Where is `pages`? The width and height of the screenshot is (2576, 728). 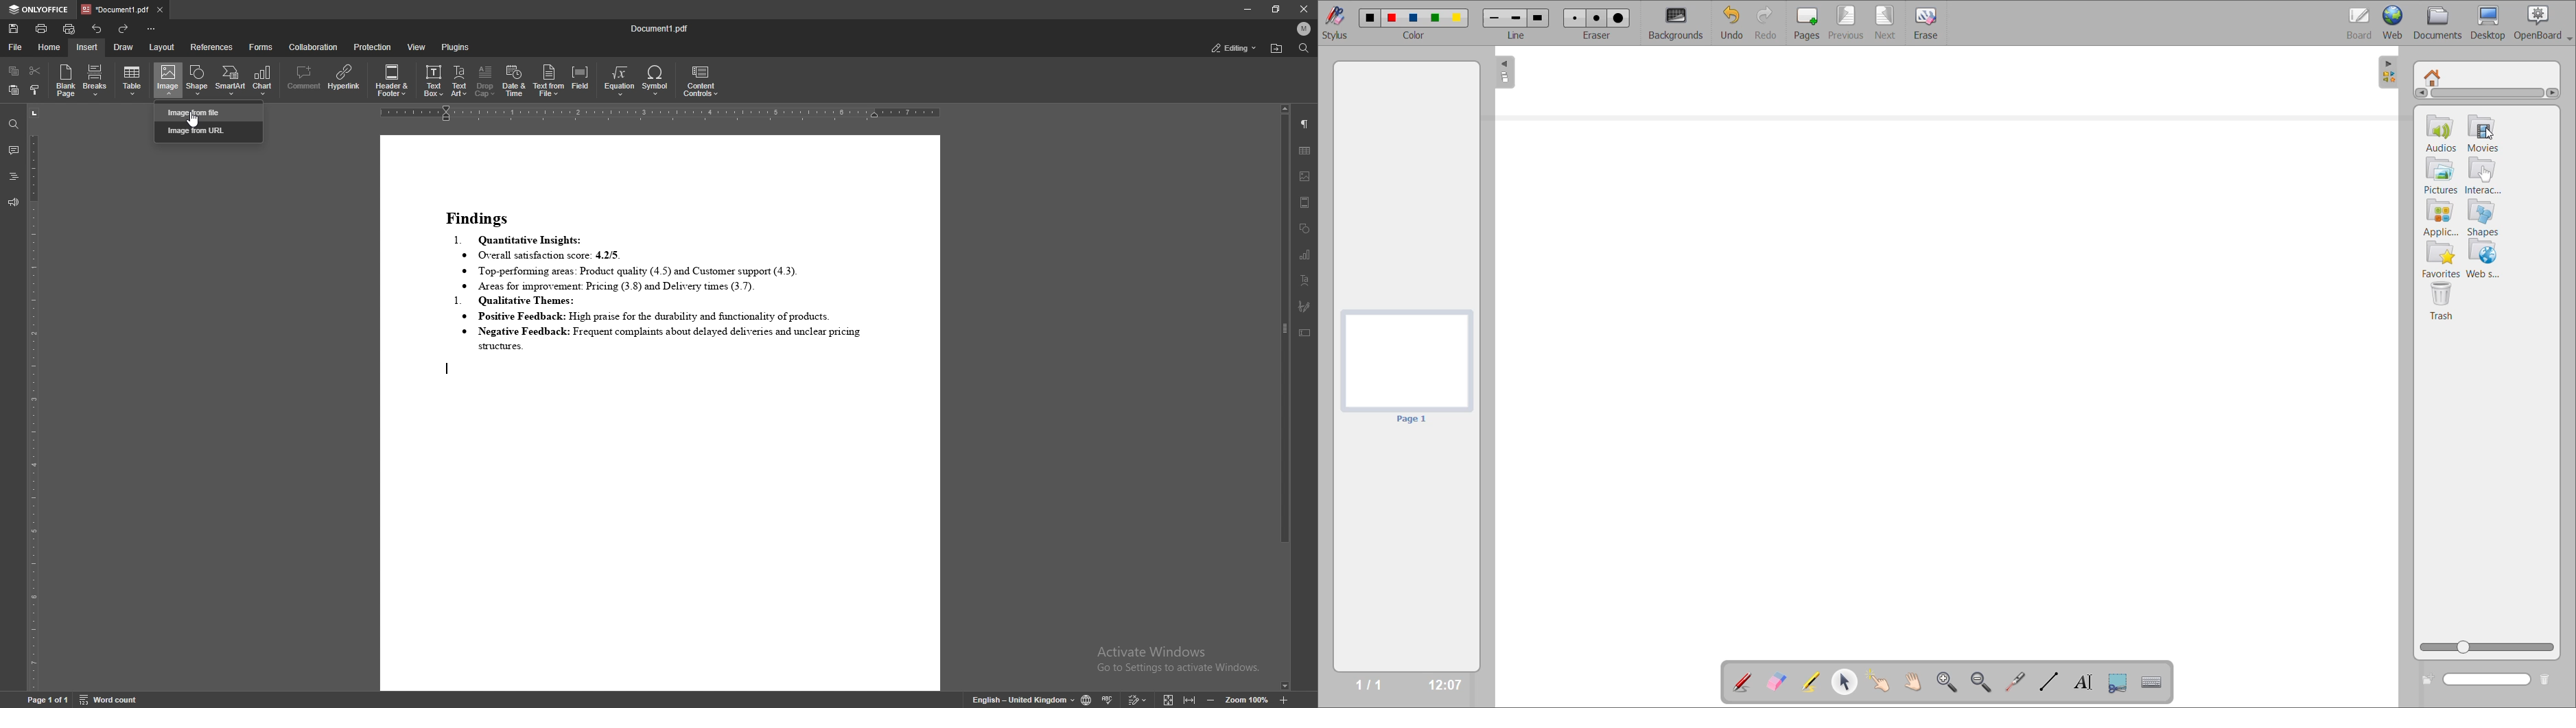
pages is located at coordinates (1803, 21).